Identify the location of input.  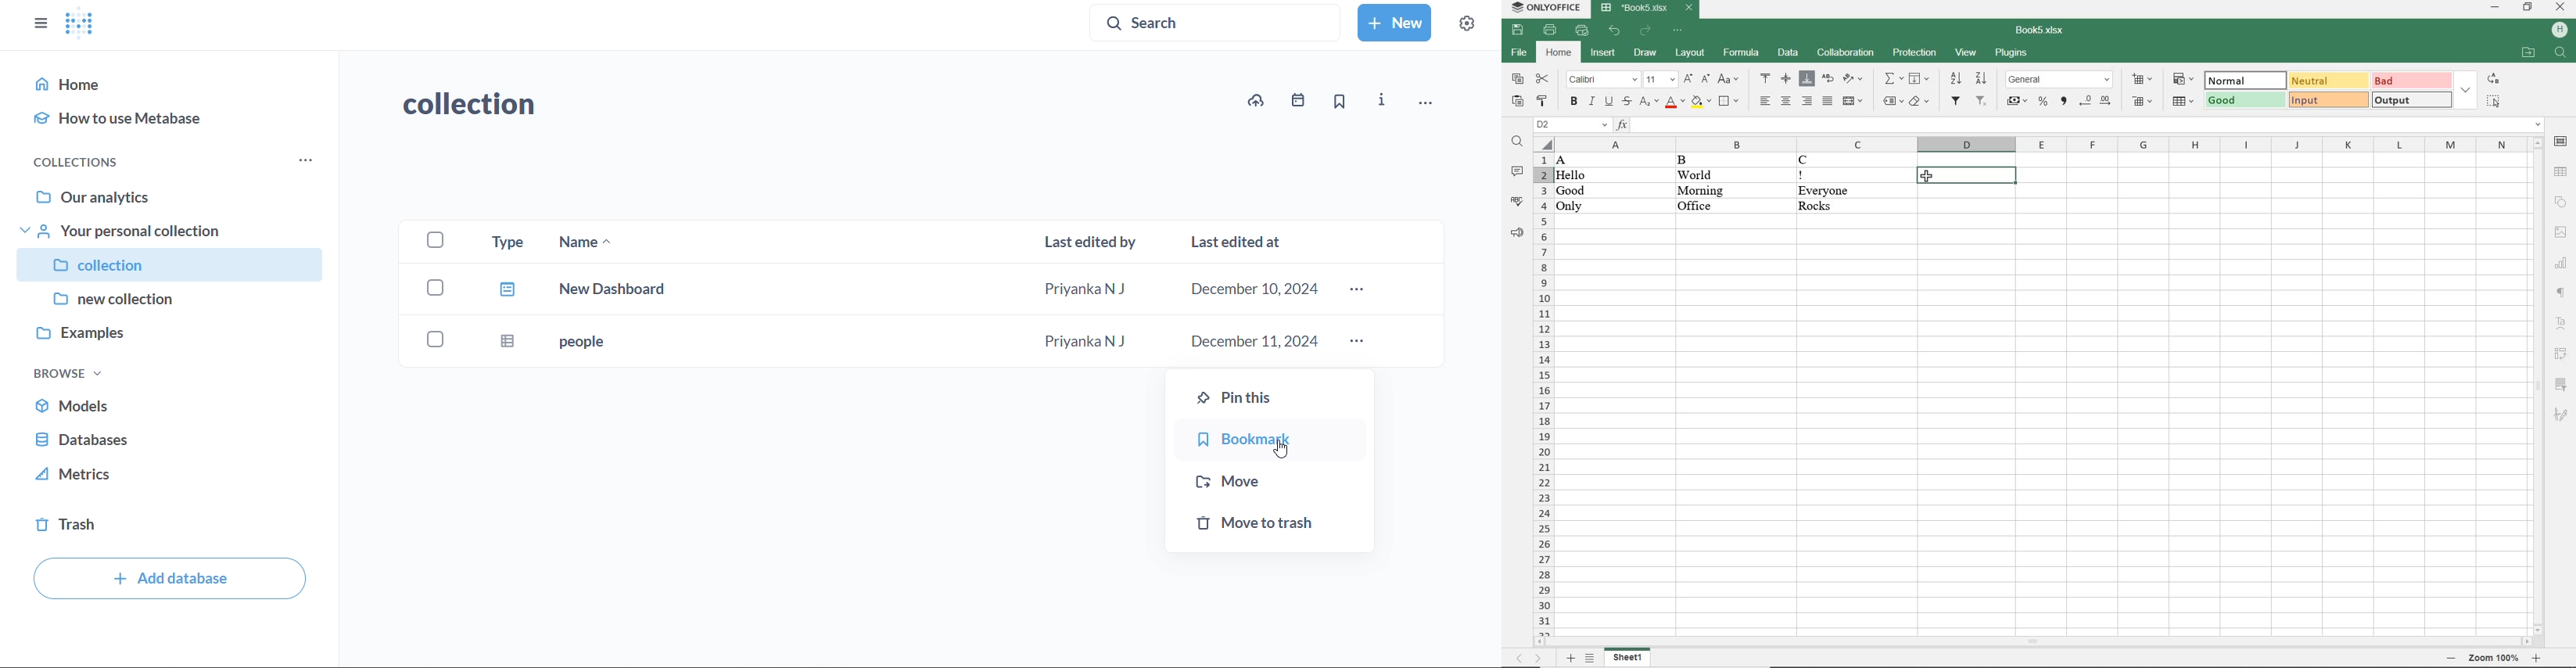
(2329, 100).